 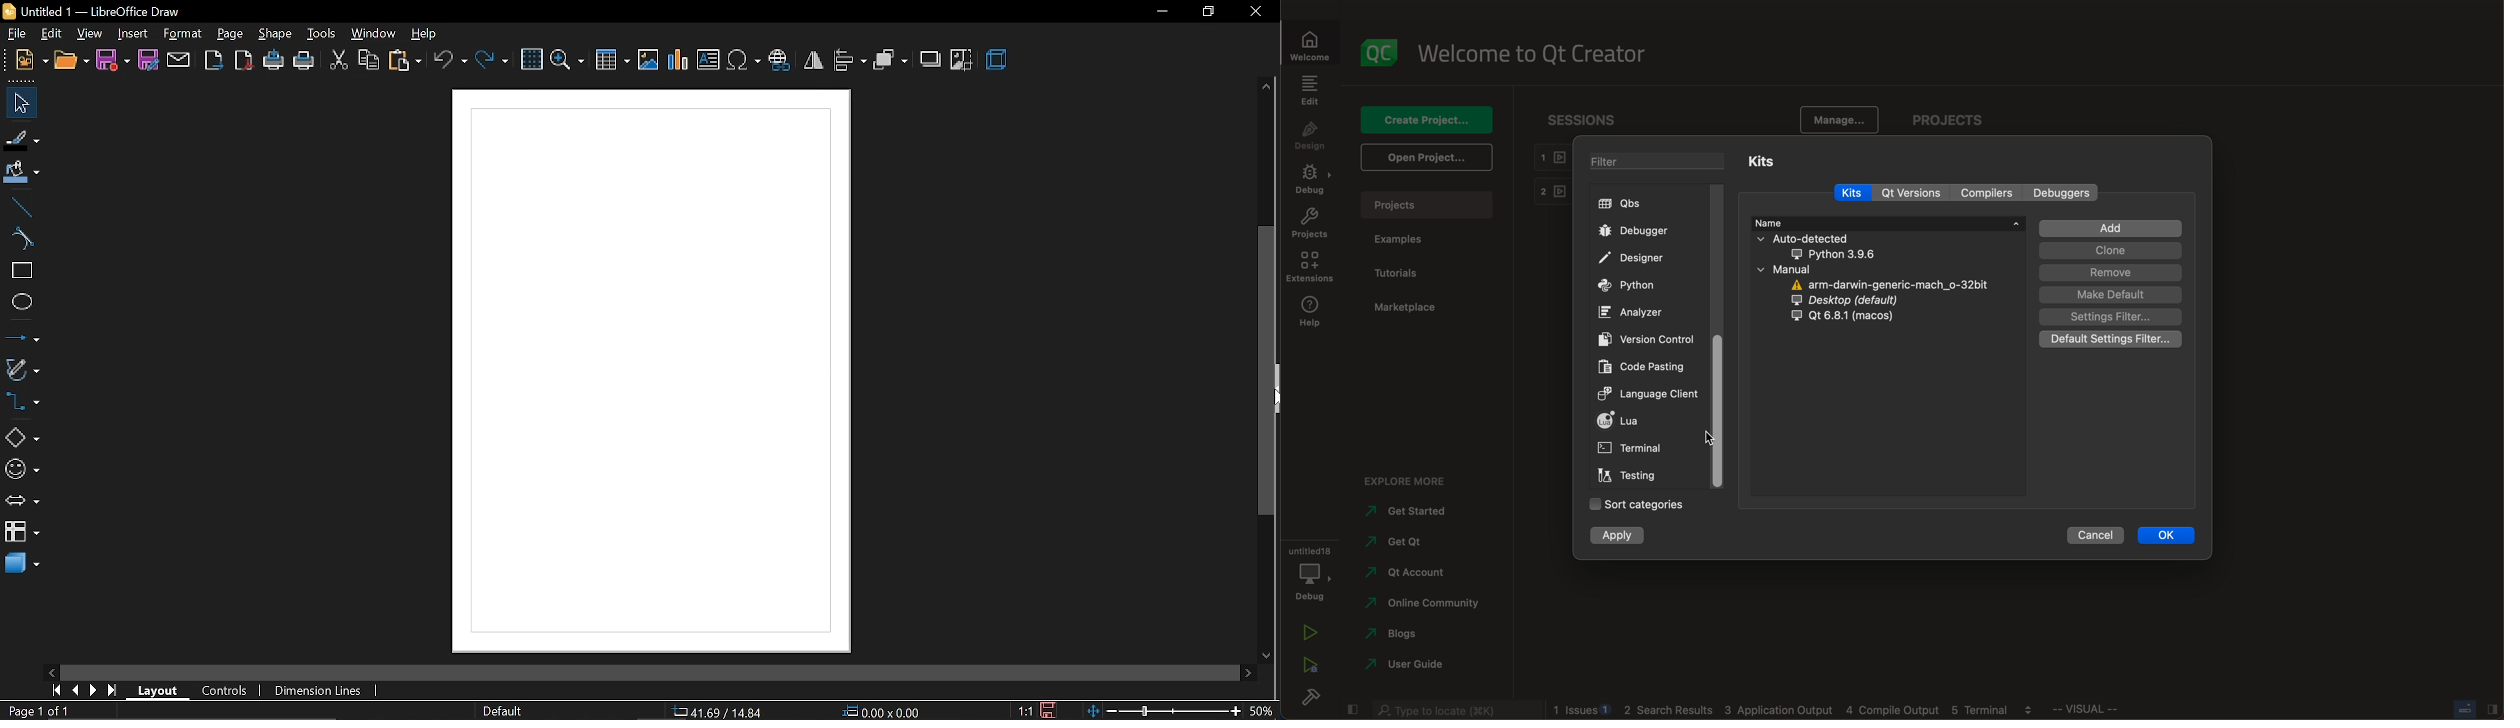 What do you see at coordinates (1206, 12) in the screenshot?
I see `restore down` at bounding box center [1206, 12].